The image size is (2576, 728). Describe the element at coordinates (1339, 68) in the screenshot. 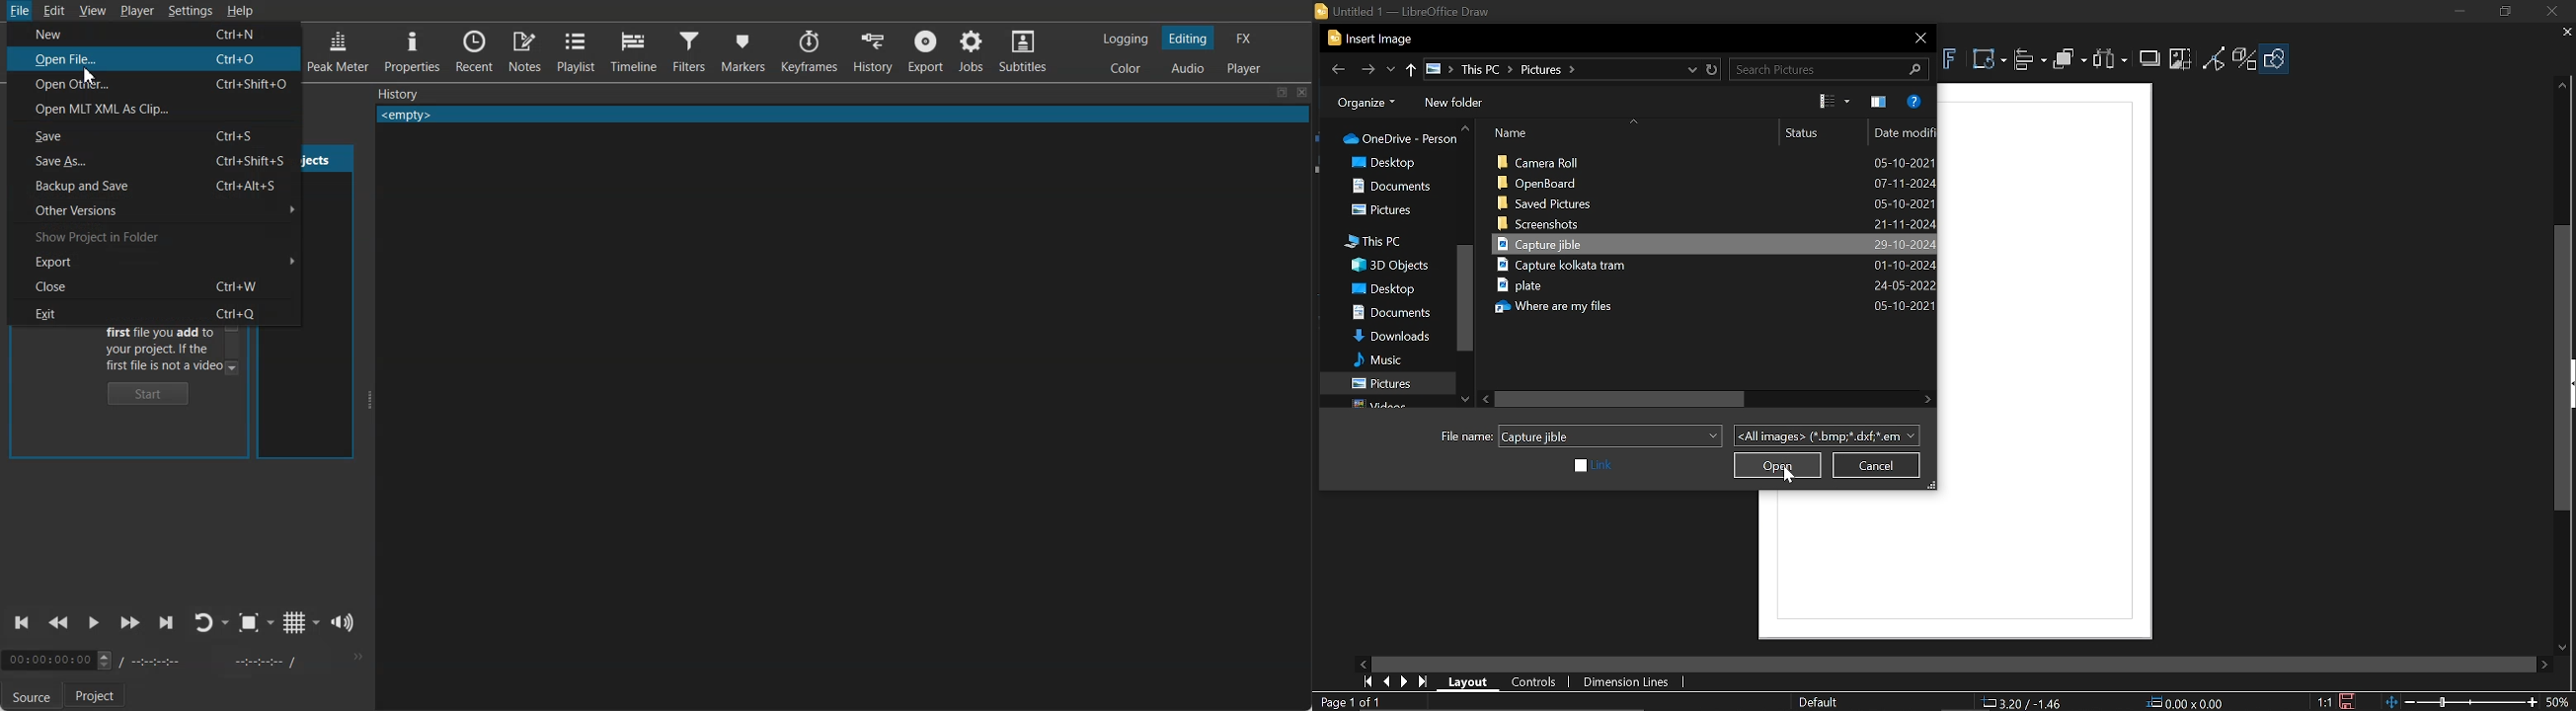

I see `Back` at that location.